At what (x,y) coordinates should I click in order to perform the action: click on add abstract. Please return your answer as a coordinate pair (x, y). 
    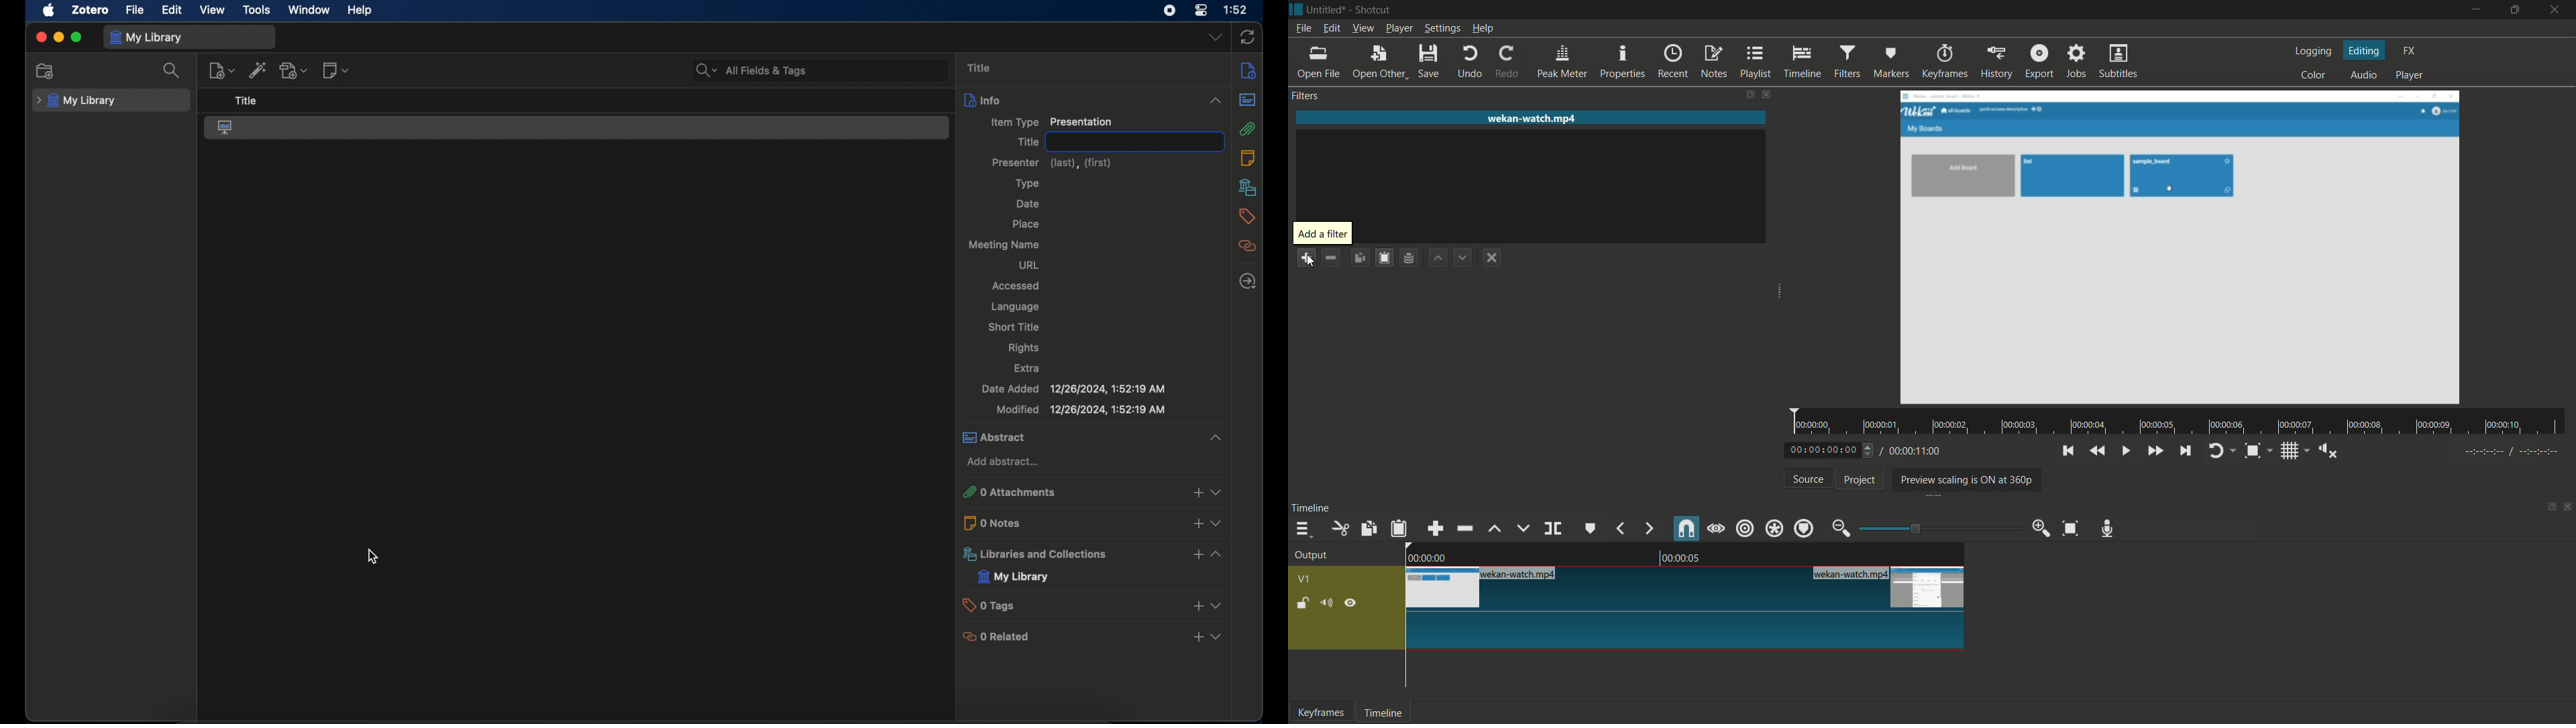
    Looking at the image, I should click on (1005, 461).